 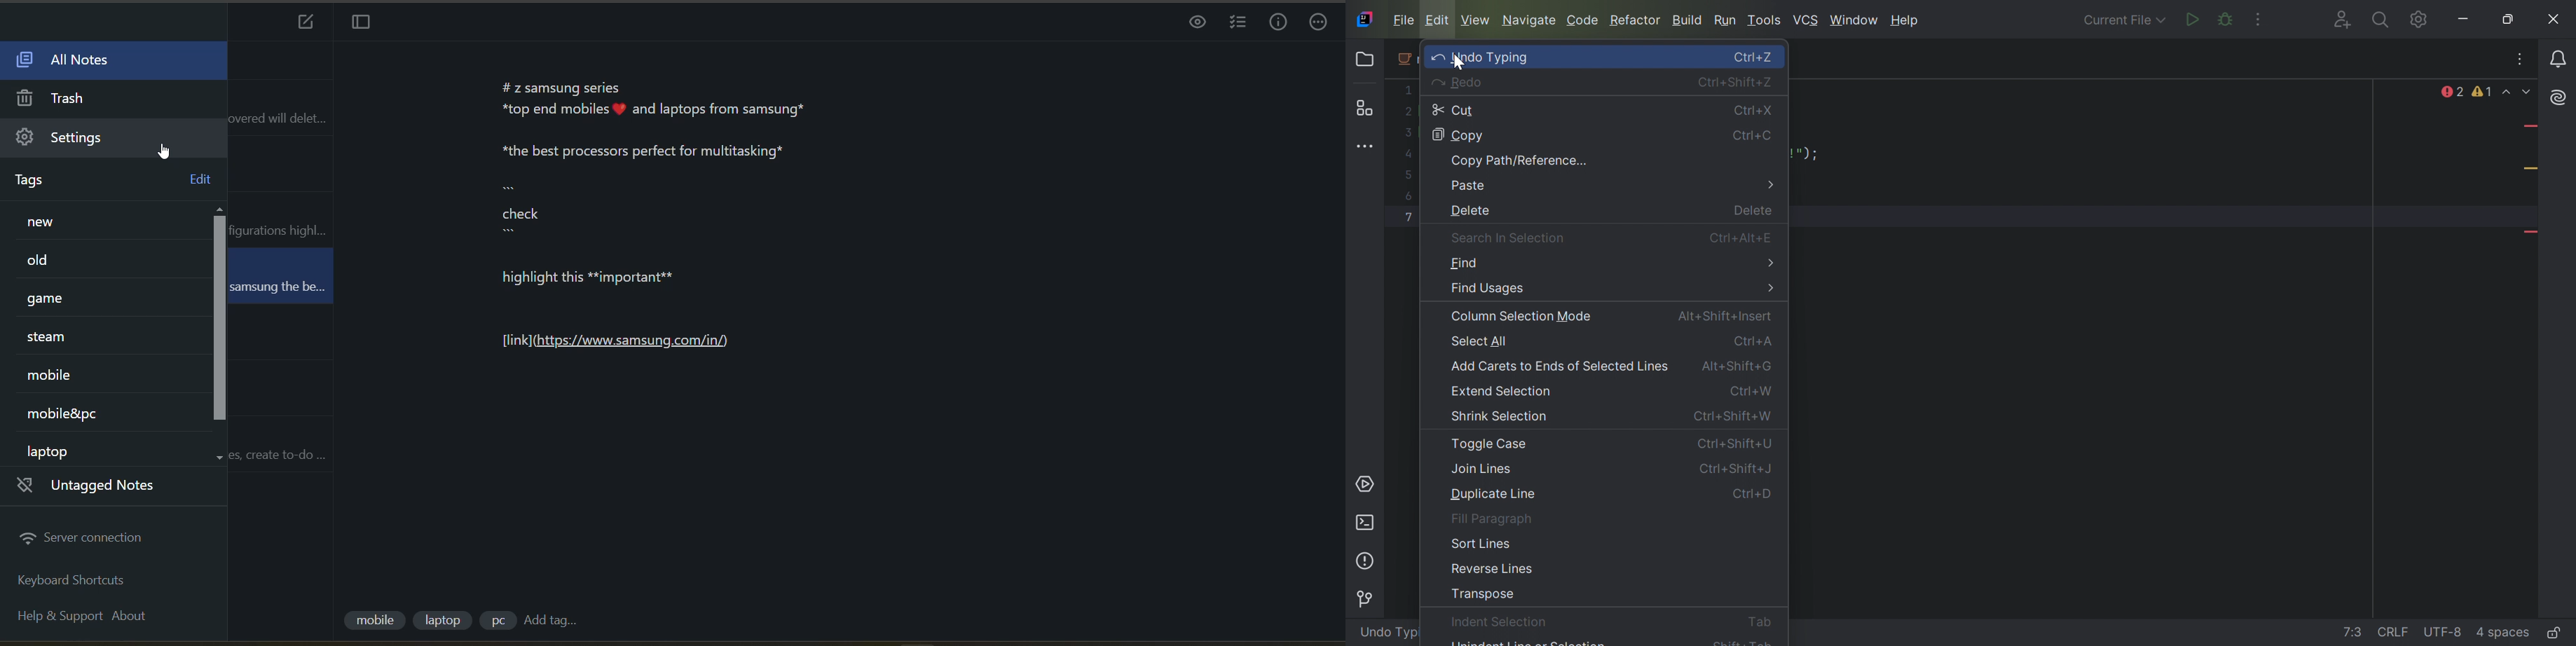 What do you see at coordinates (99, 488) in the screenshot?
I see `untagged notes` at bounding box center [99, 488].